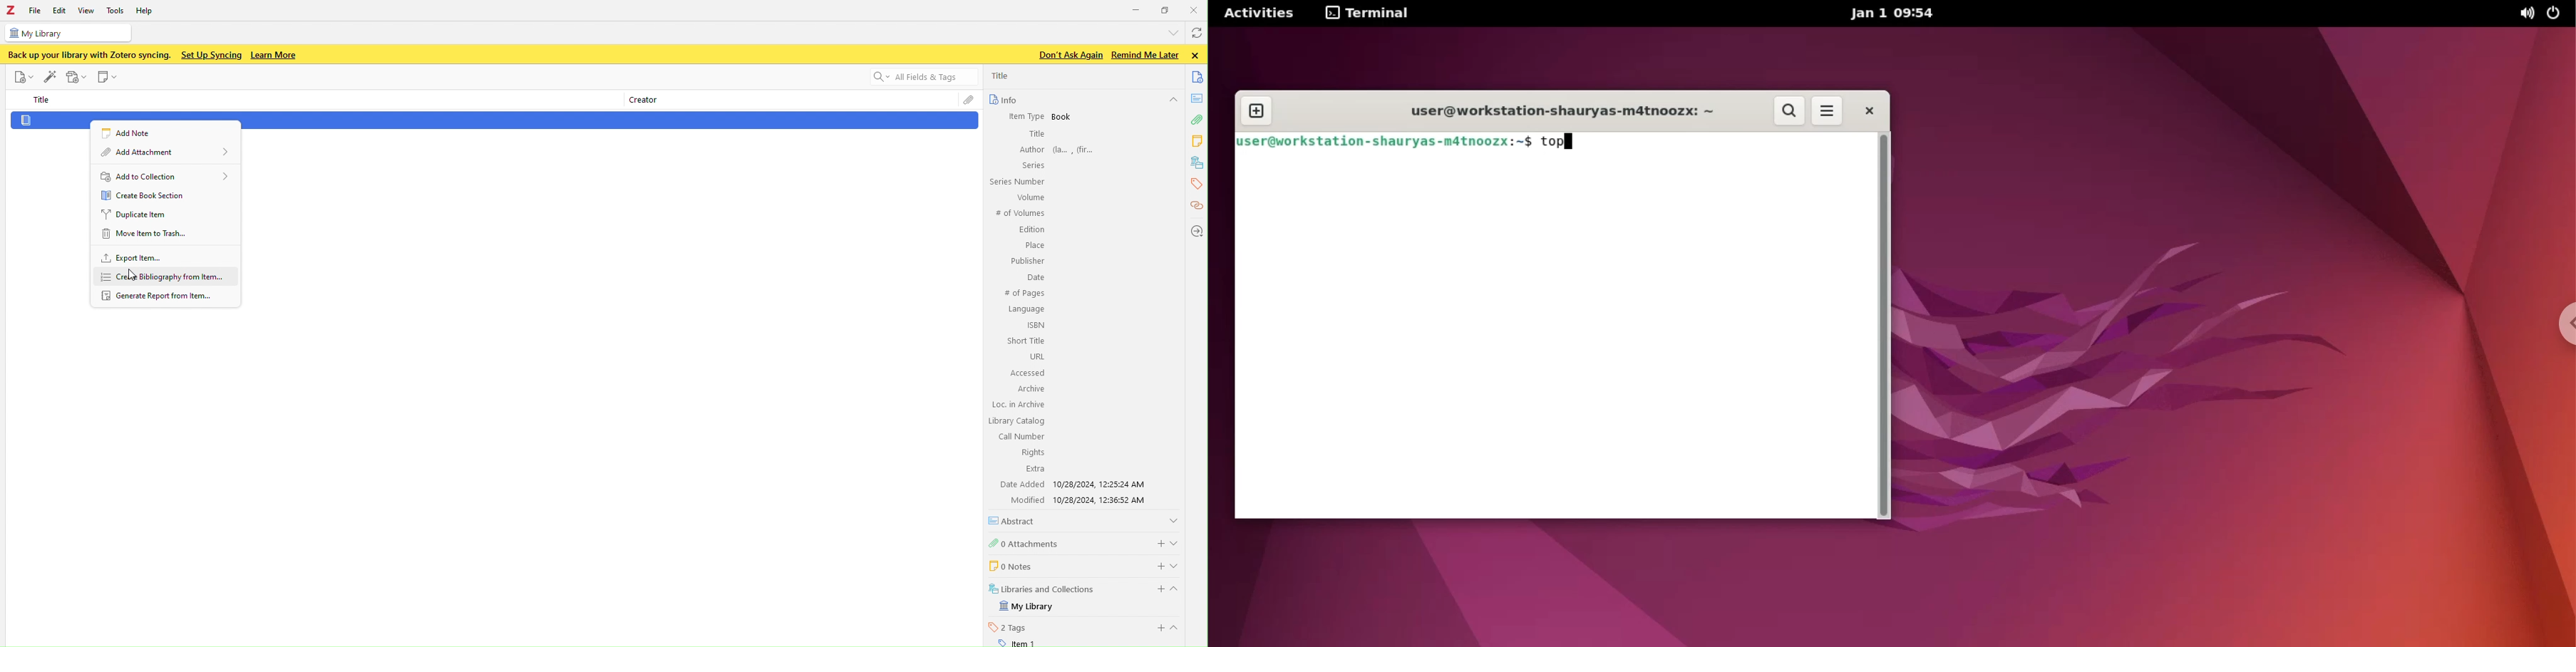 The image size is (2576, 672). What do you see at coordinates (133, 274) in the screenshot?
I see `cursor` at bounding box center [133, 274].